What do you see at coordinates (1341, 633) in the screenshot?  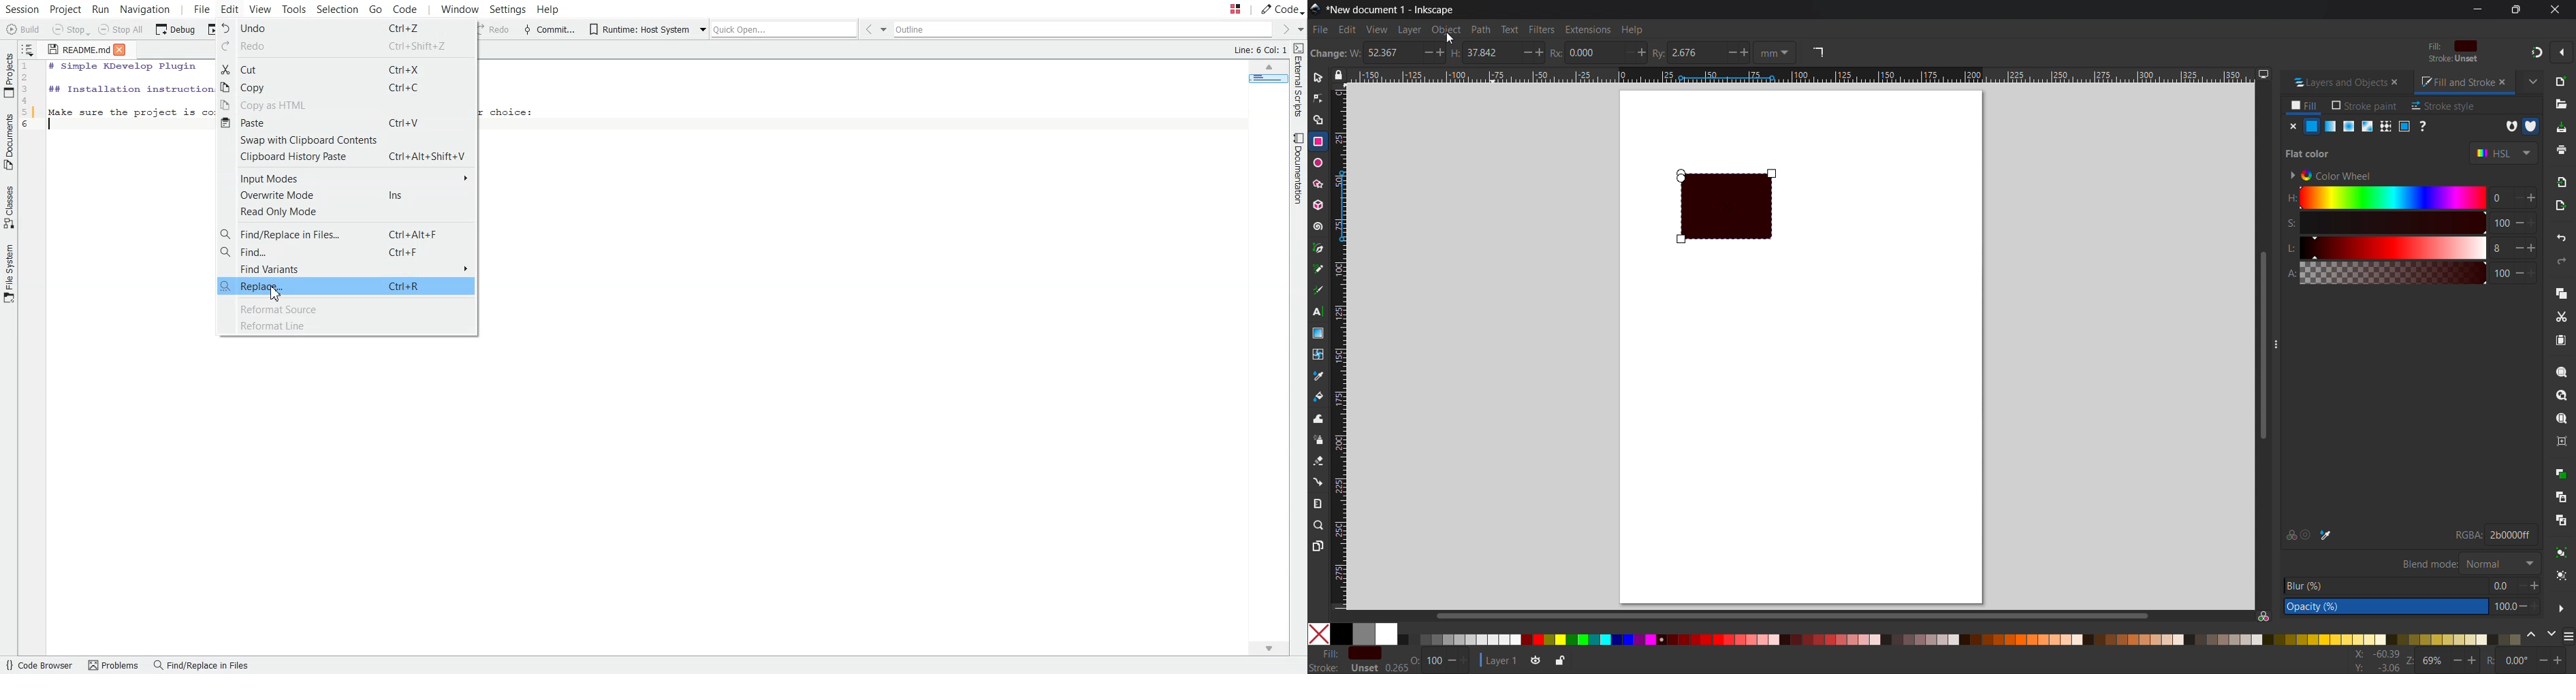 I see `Black` at bounding box center [1341, 633].